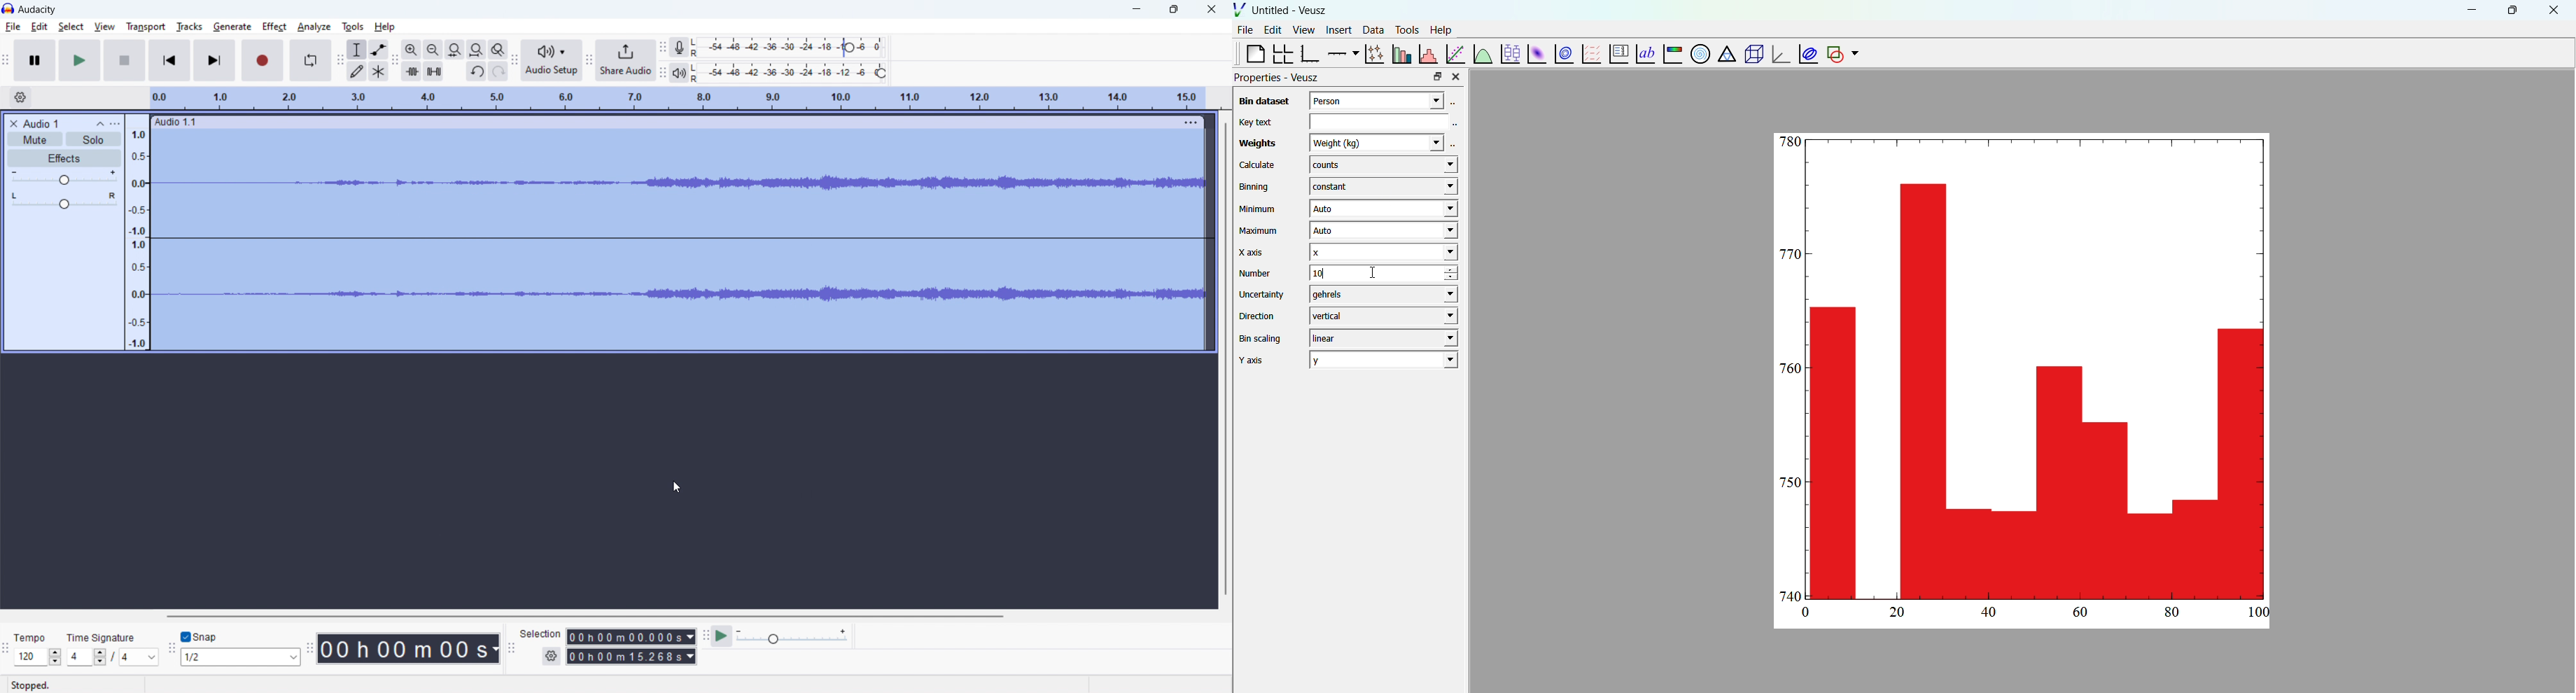  I want to click on help, so click(386, 27).